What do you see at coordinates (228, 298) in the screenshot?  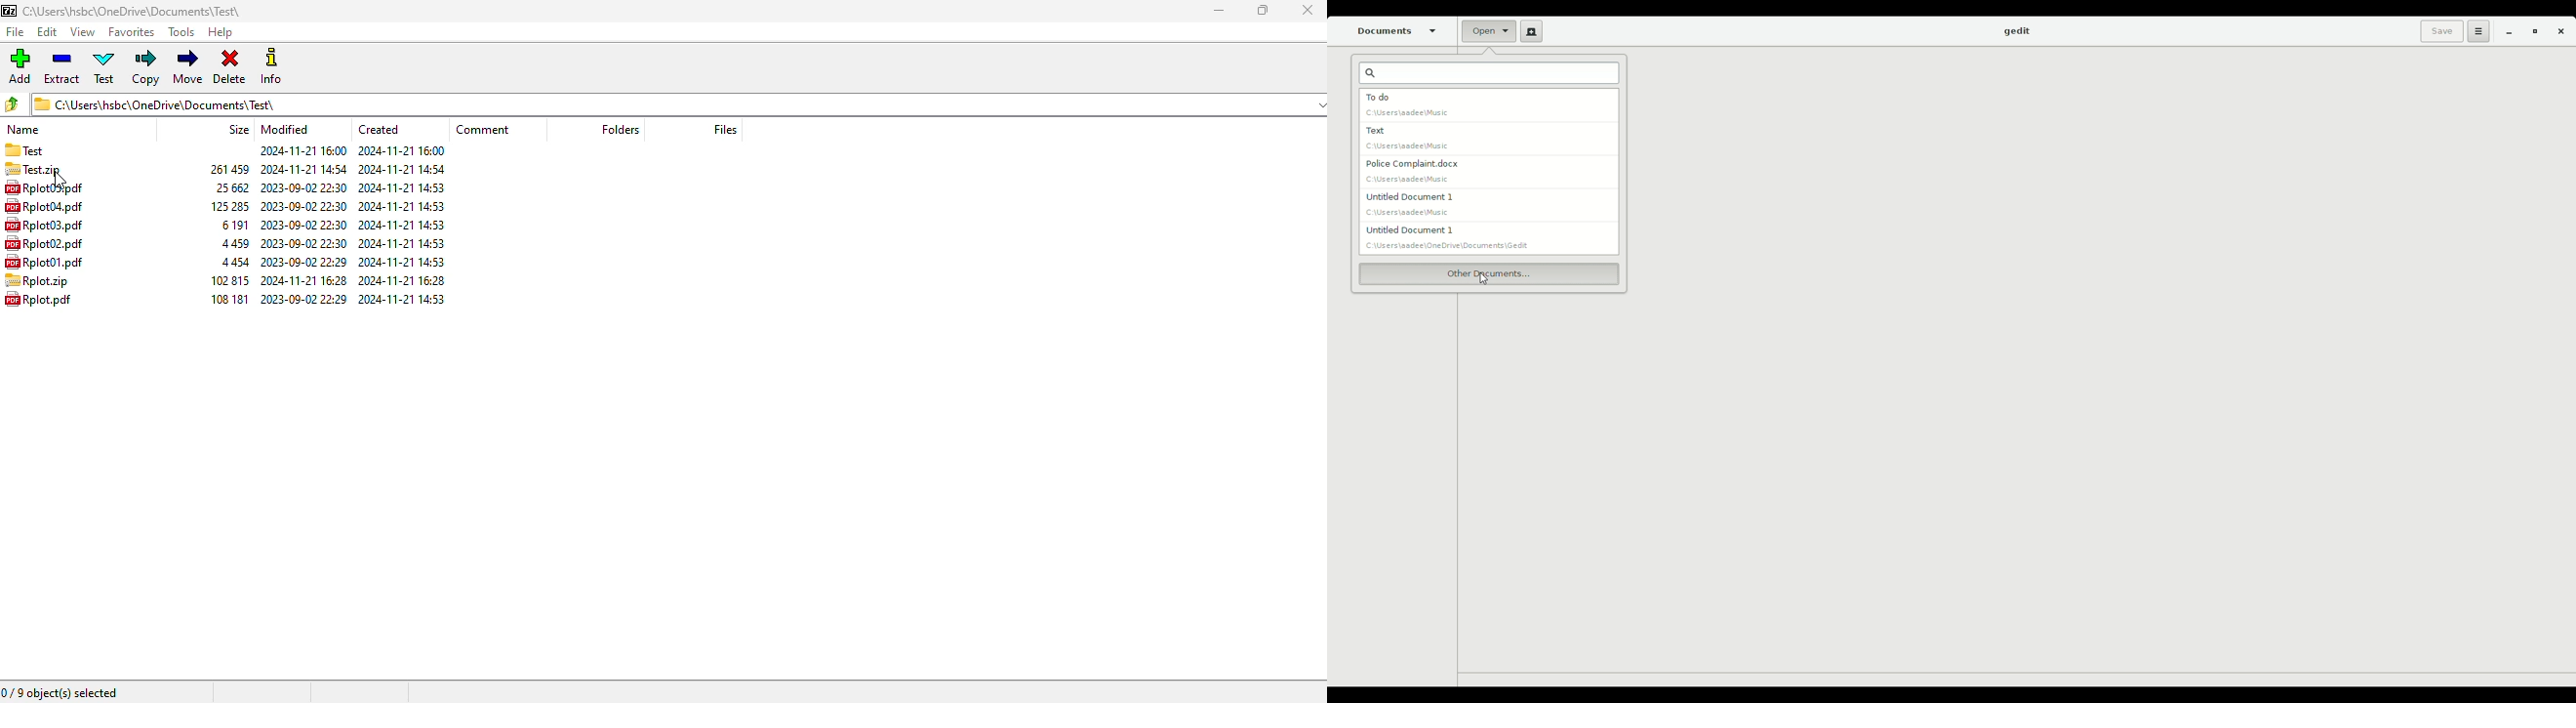 I see `size` at bounding box center [228, 298].